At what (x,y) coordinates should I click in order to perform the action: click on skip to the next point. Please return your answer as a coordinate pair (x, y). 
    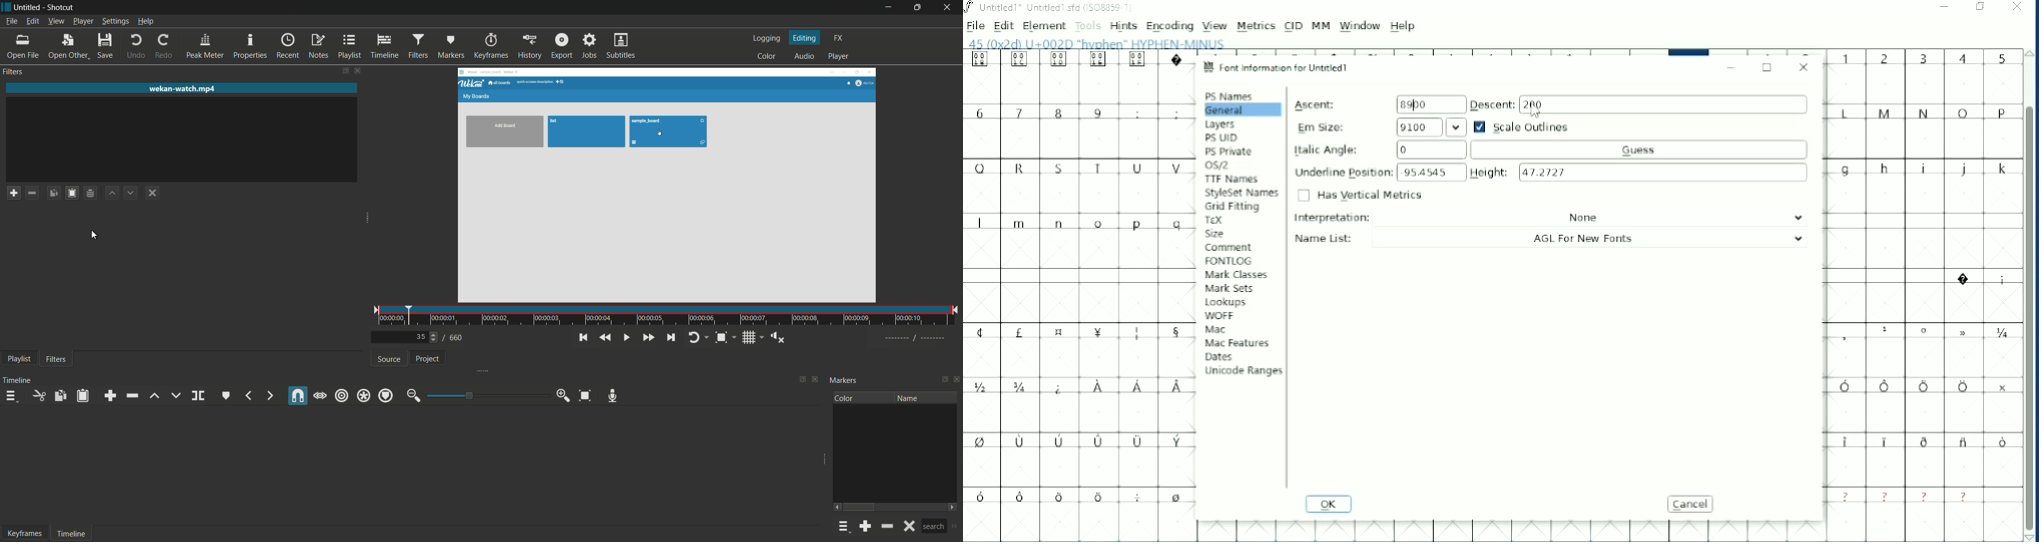
    Looking at the image, I should click on (669, 338).